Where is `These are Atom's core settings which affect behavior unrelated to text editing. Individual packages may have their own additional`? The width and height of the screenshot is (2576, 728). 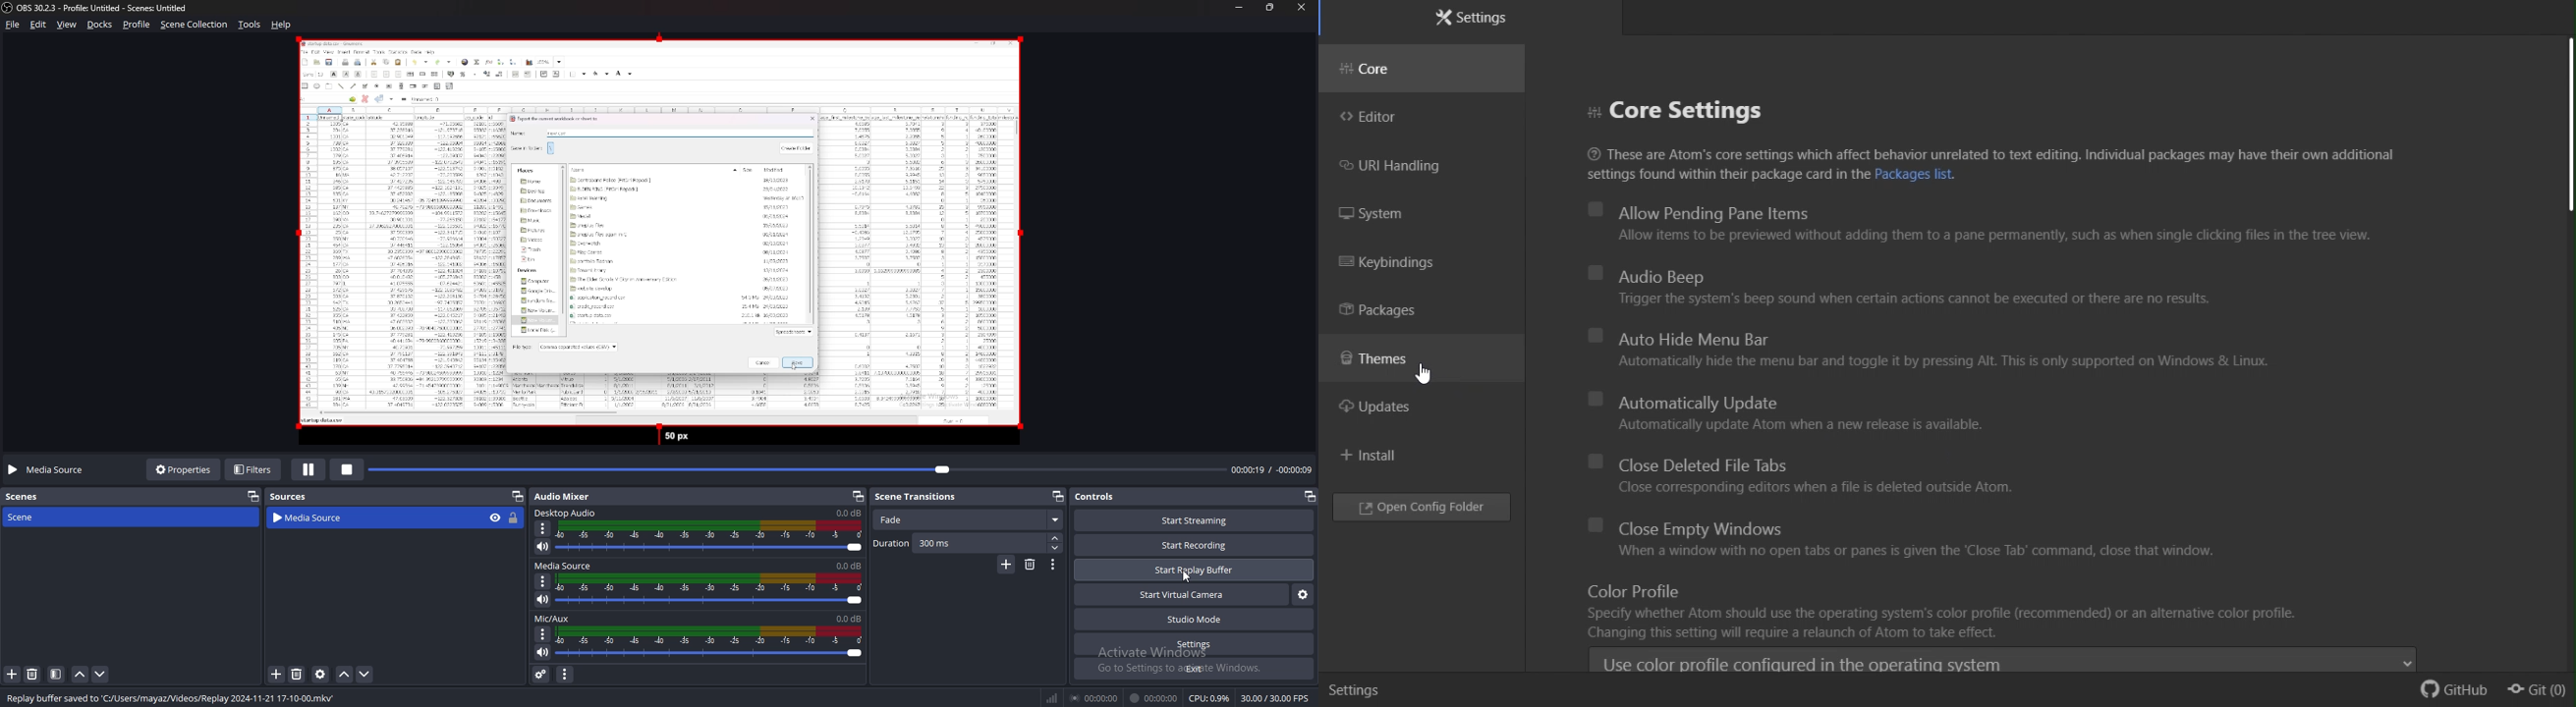
These are Atom's core settings which affect behavior unrelated to text editing. Individual packages may have their own additional is located at coordinates (1993, 155).